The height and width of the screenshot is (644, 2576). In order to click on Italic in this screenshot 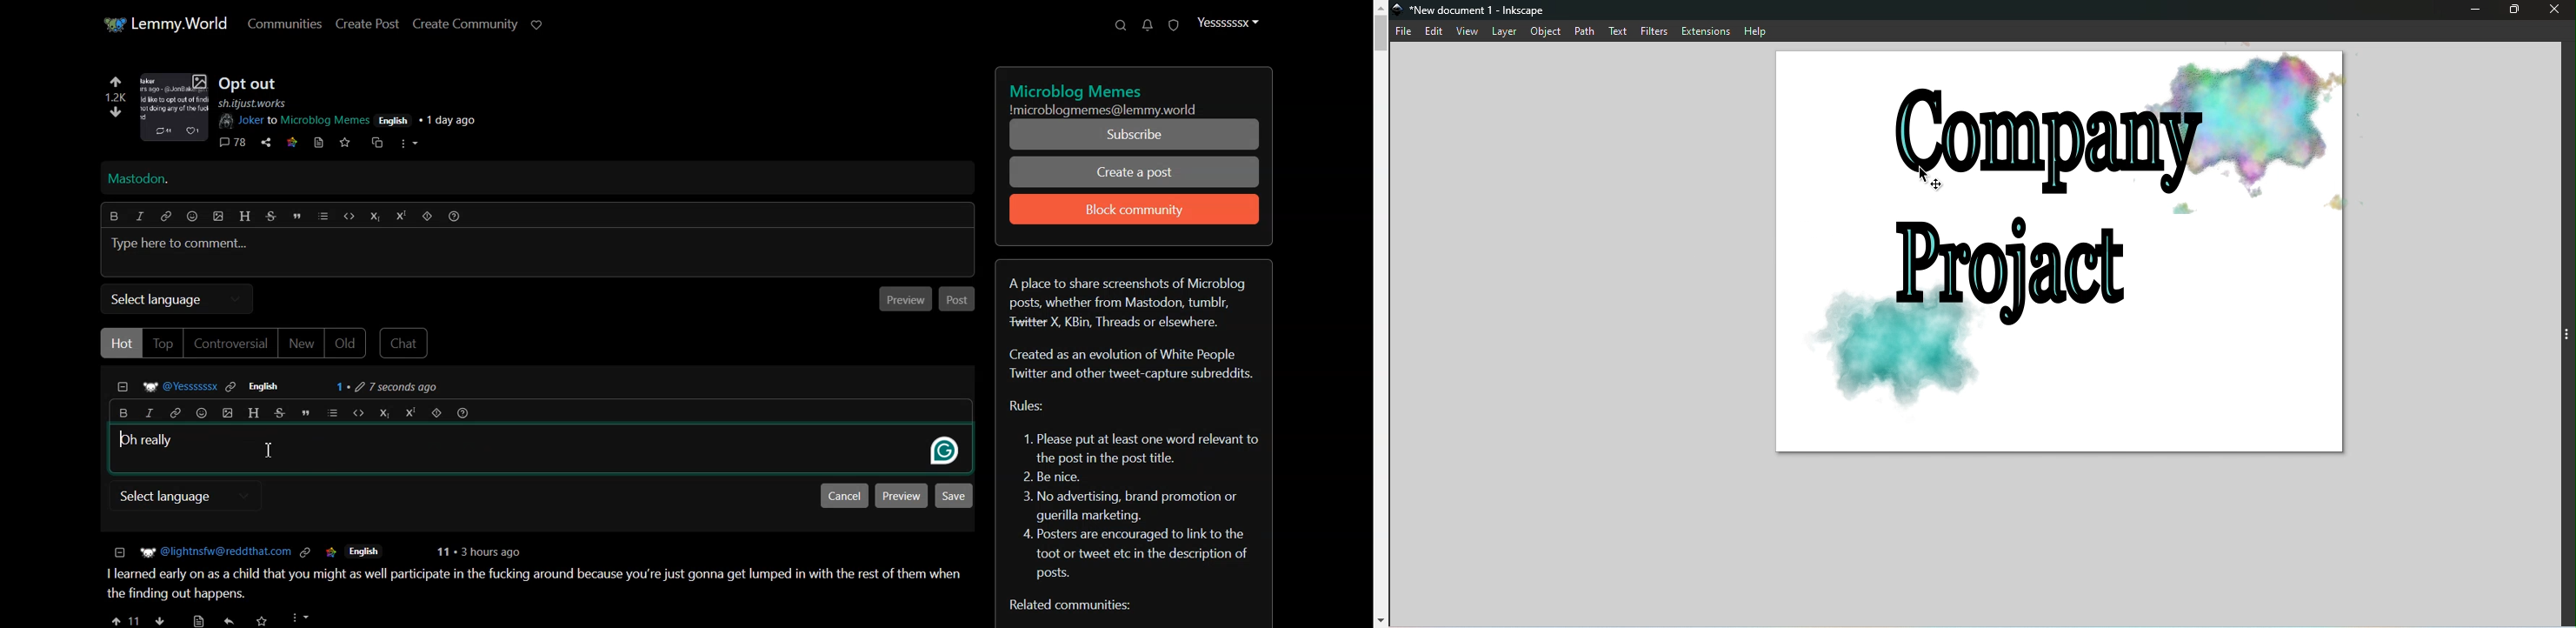, I will do `click(149, 414)`.